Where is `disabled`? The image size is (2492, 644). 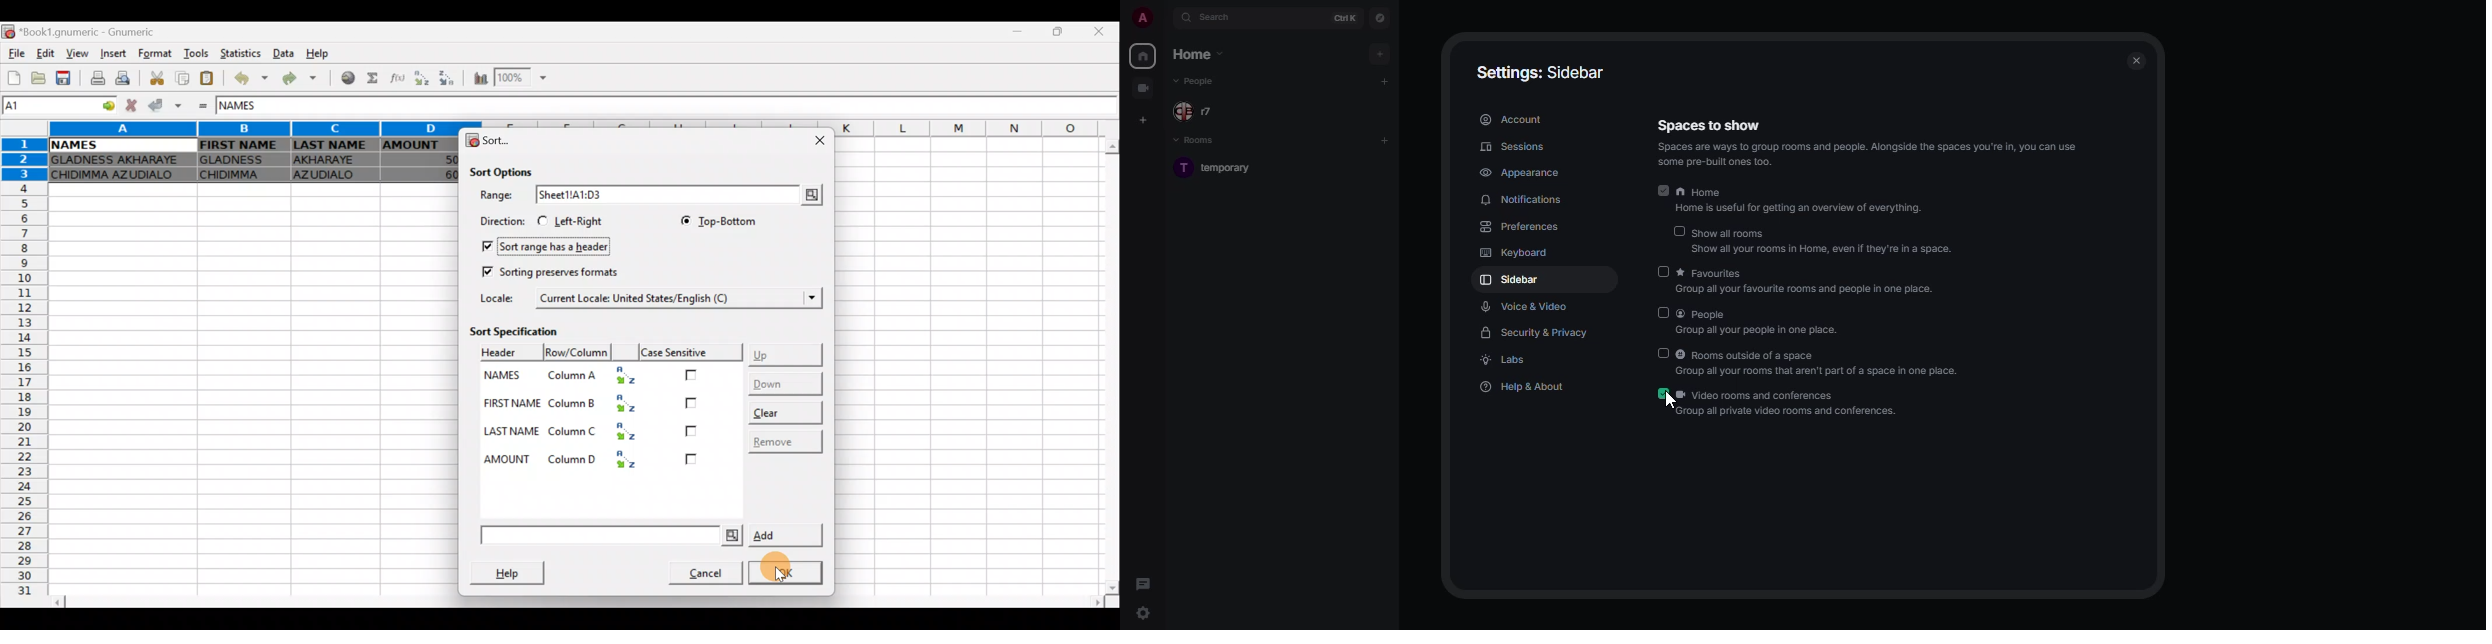
disabled is located at coordinates (1666, 271).